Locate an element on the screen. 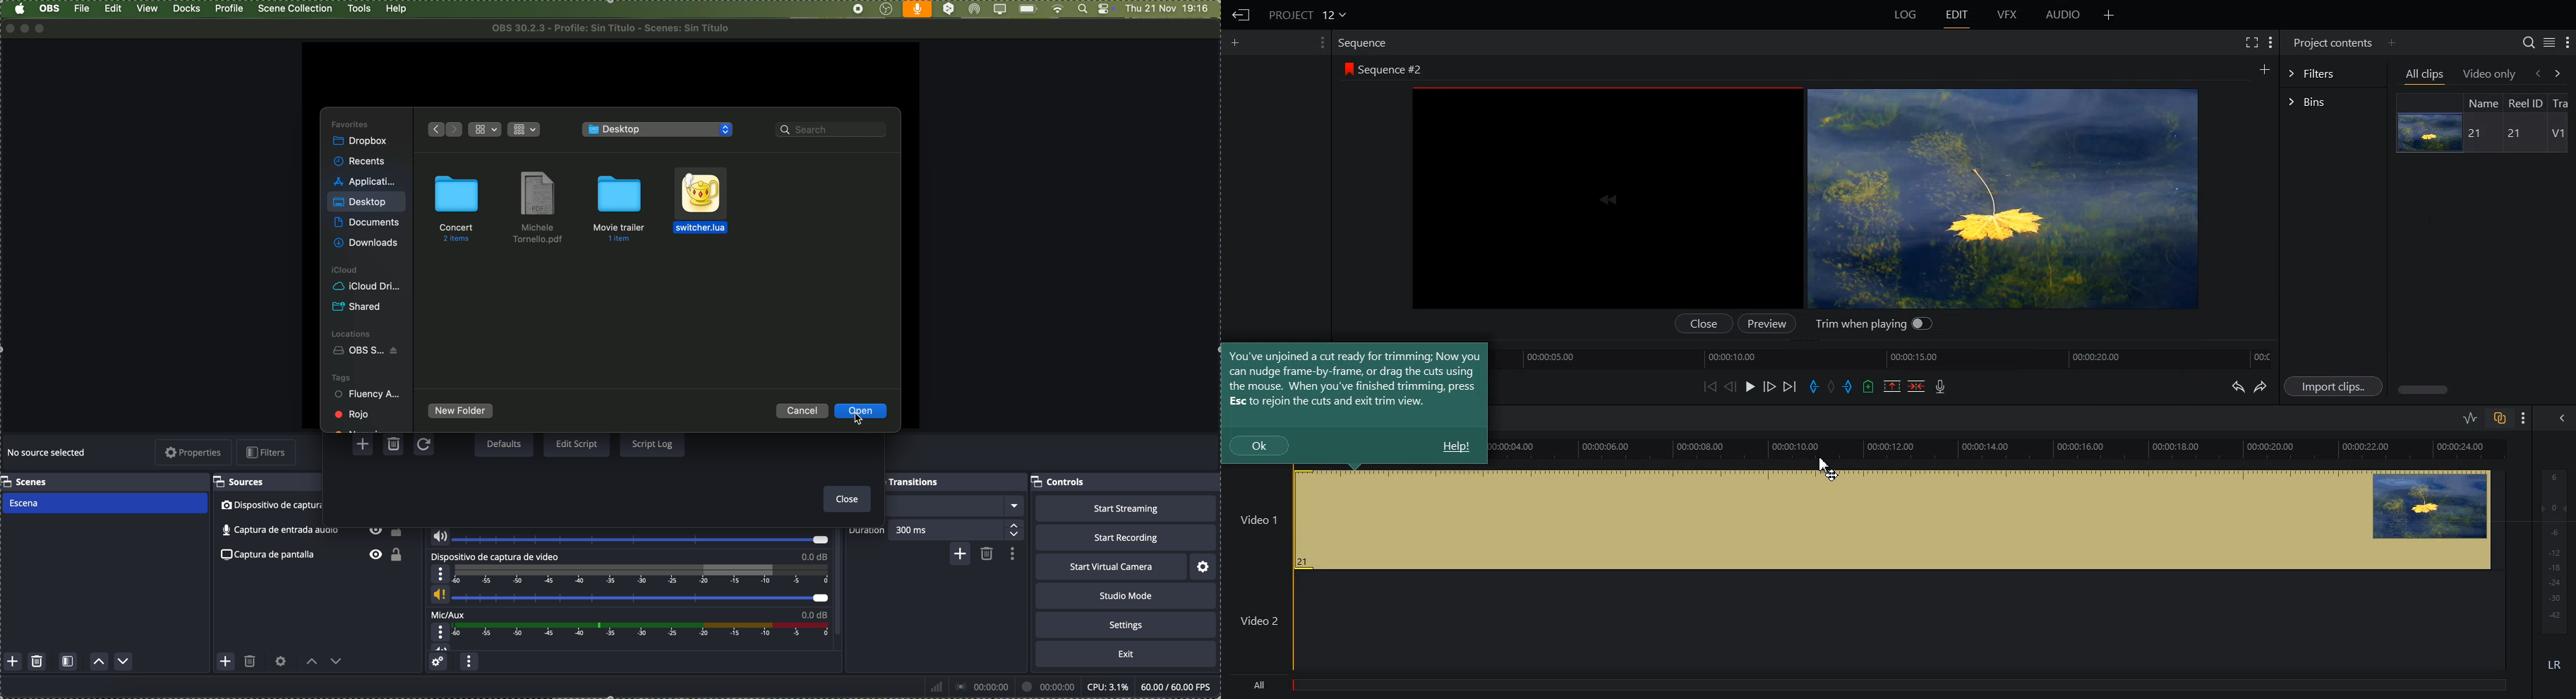  You've unjoined a cut ready for trimming; Now you
can nudge frame-by-frame, or drag the cuts using
the mouse. When you've finished trimming, press
Esc to rejoin the cuts and exit trim view. is located at coordinates (1354, 378).